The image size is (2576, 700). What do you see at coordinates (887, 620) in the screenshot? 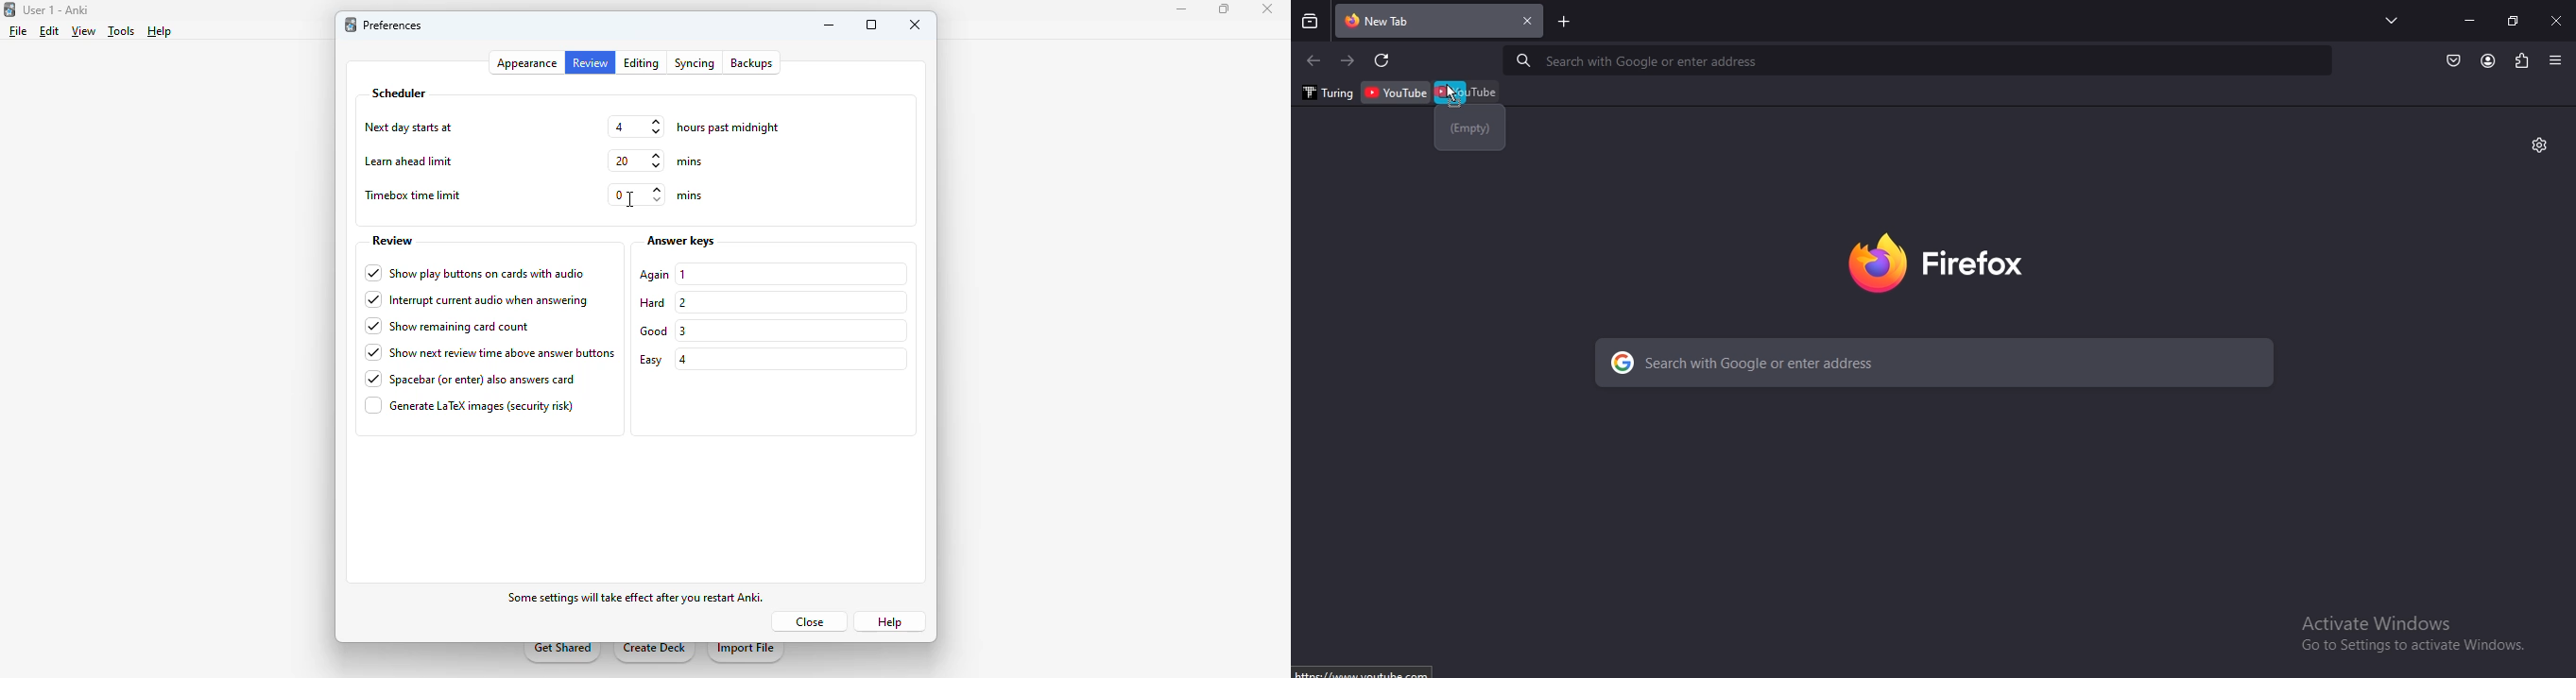
I see `help` at bounding box center [887, 620].